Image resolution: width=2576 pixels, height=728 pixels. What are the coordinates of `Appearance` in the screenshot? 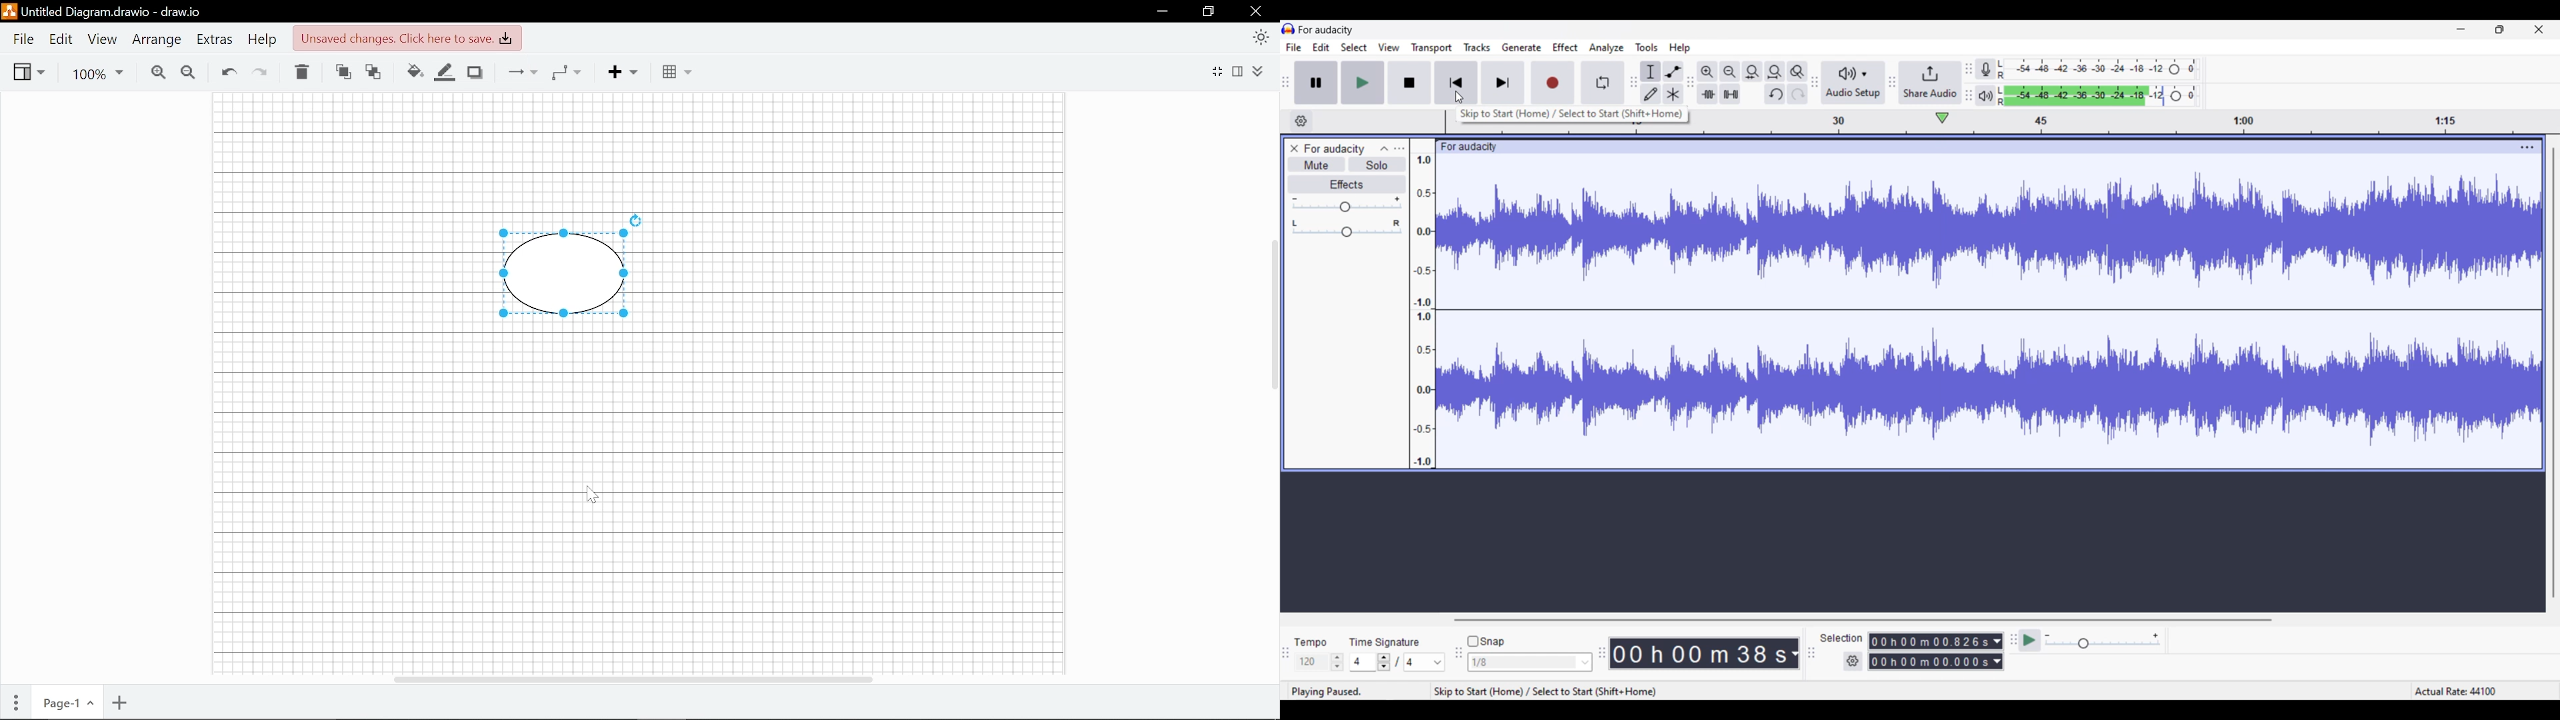 It's located at (1260, 36).